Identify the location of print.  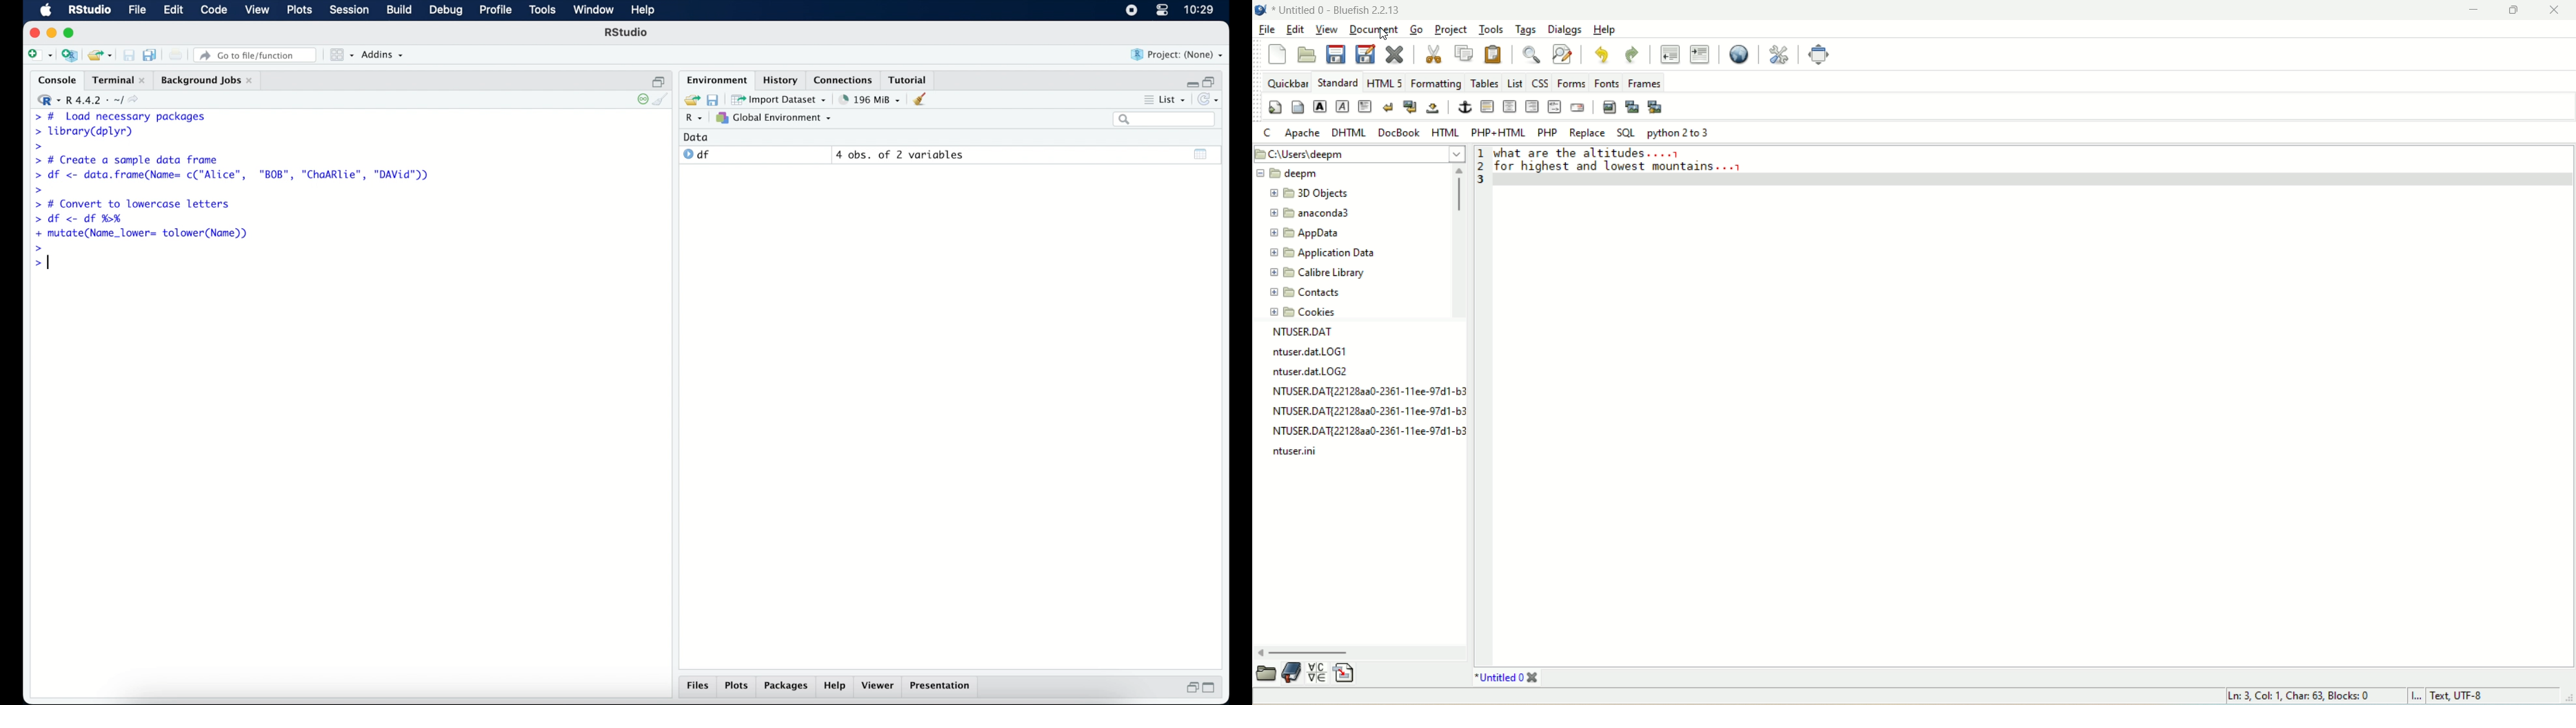
(176, 55).